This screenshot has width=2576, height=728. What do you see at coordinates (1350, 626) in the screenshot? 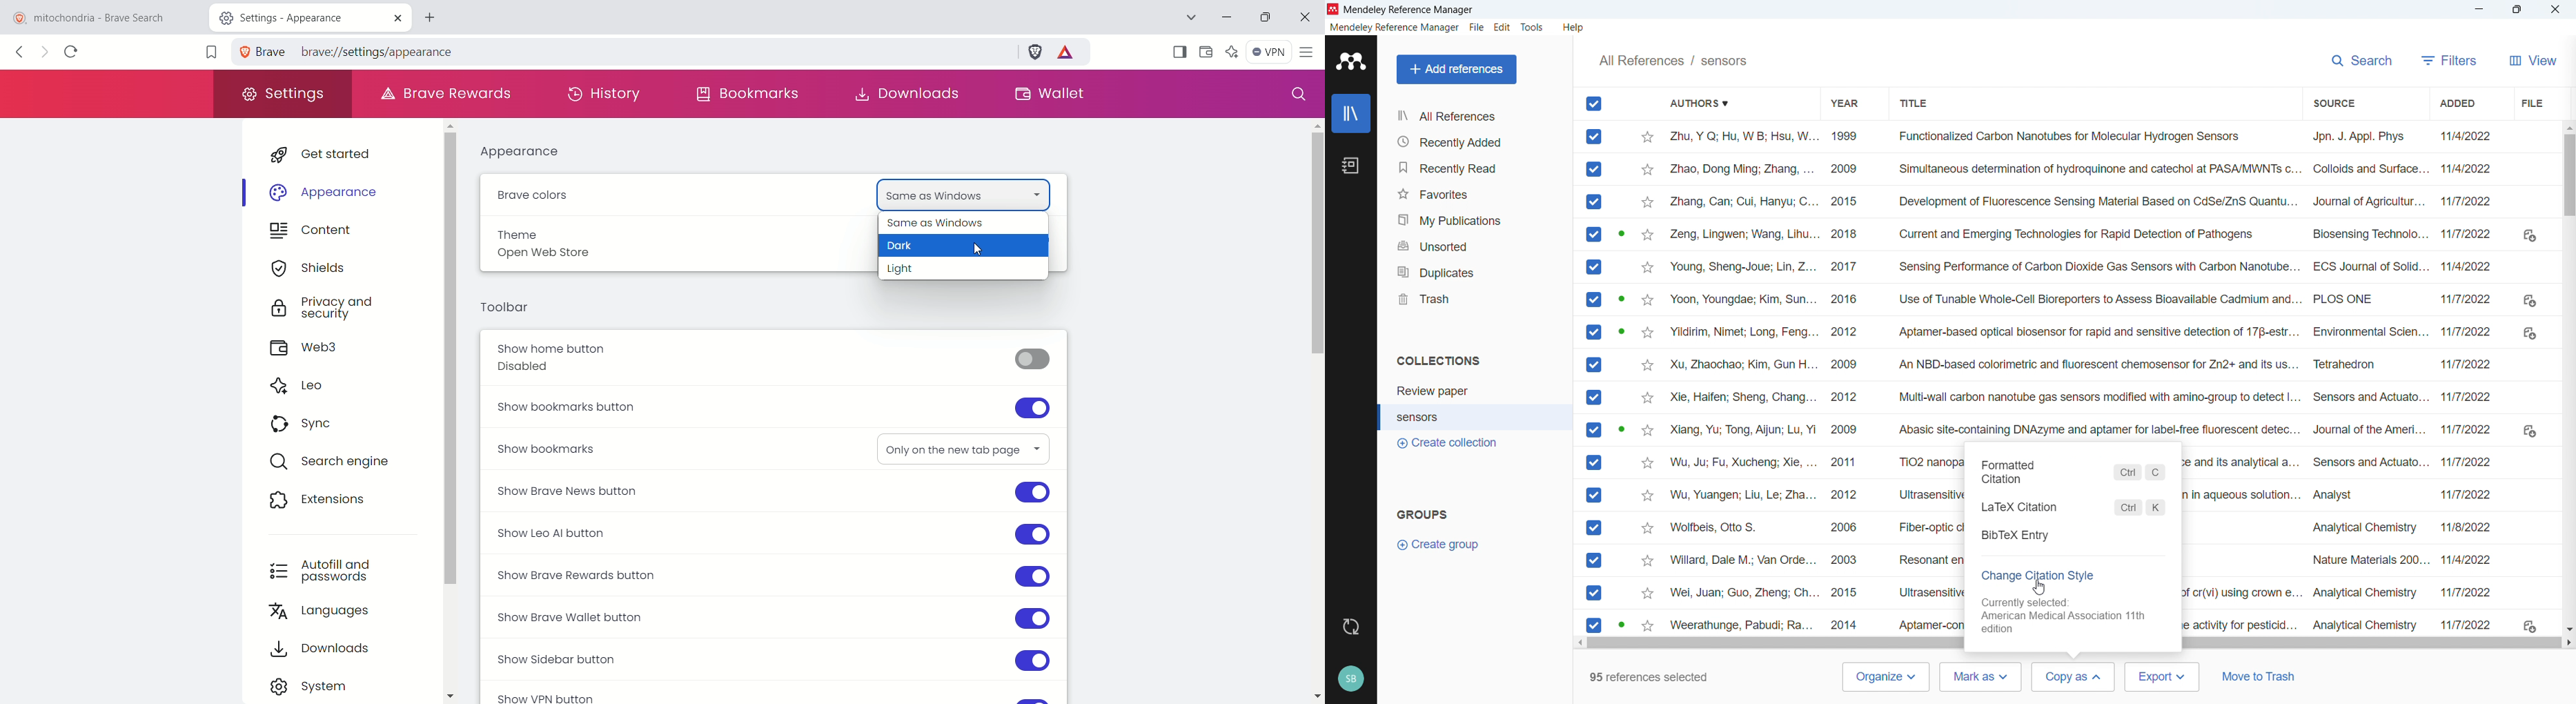
I see `sync` at bounding box center [1350, 626].